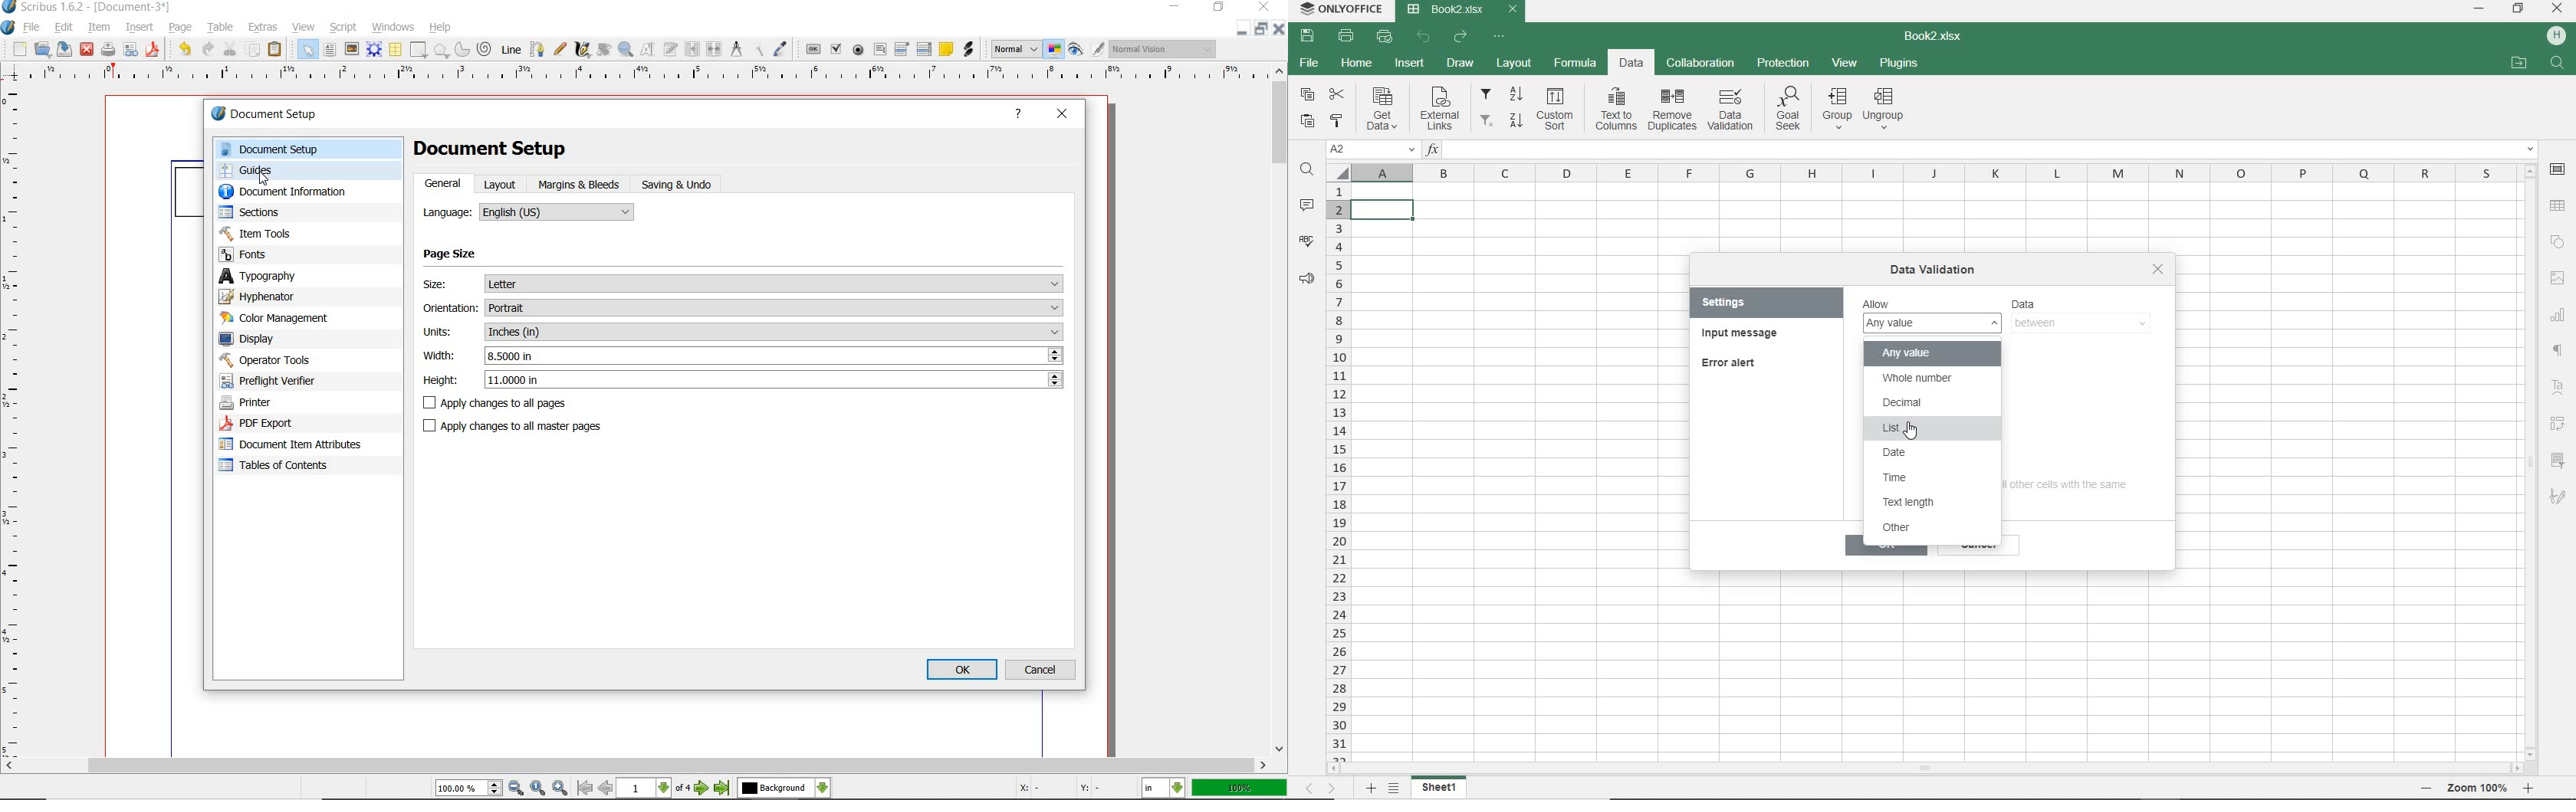  What do you see at coordinates (1280, 28) in the screenshot?
I see `close` at bounding box center [1280, 28].